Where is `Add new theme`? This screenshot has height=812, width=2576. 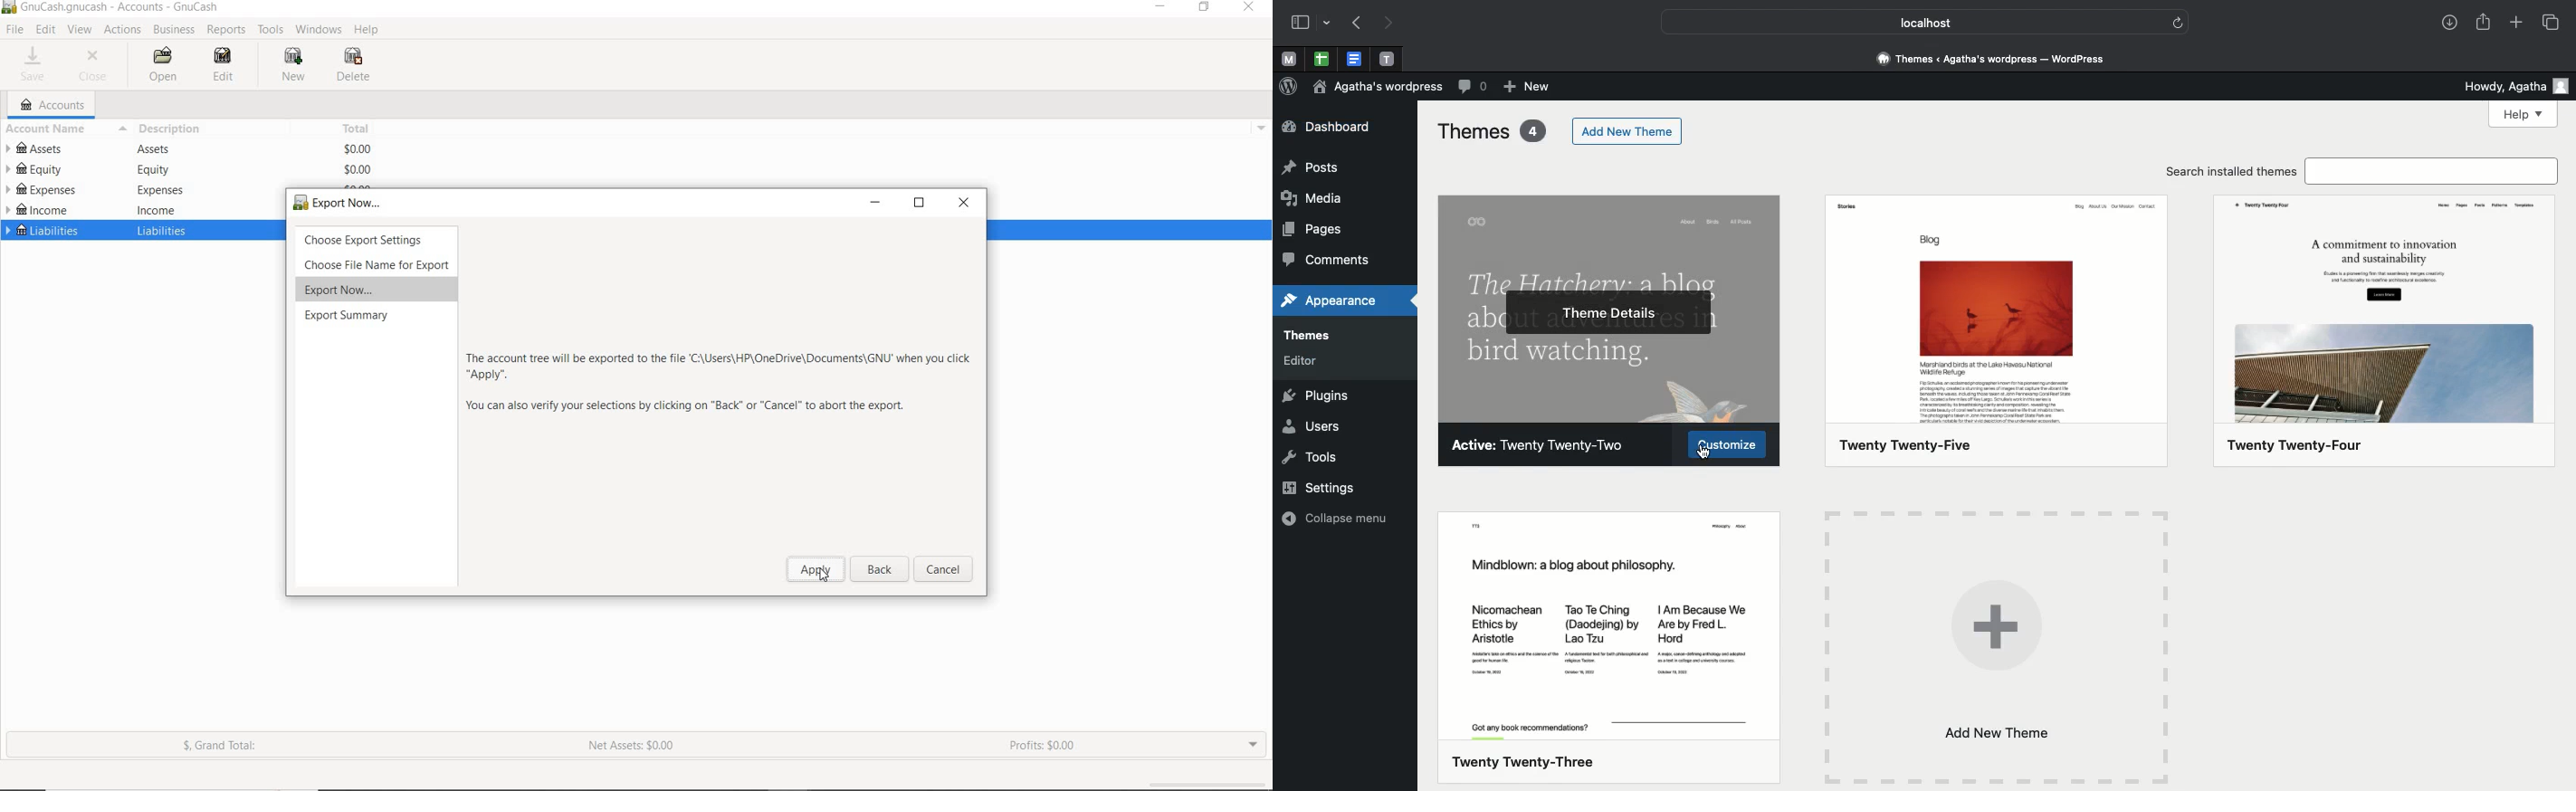
Add new theme is located at coordinates (1627, 132).